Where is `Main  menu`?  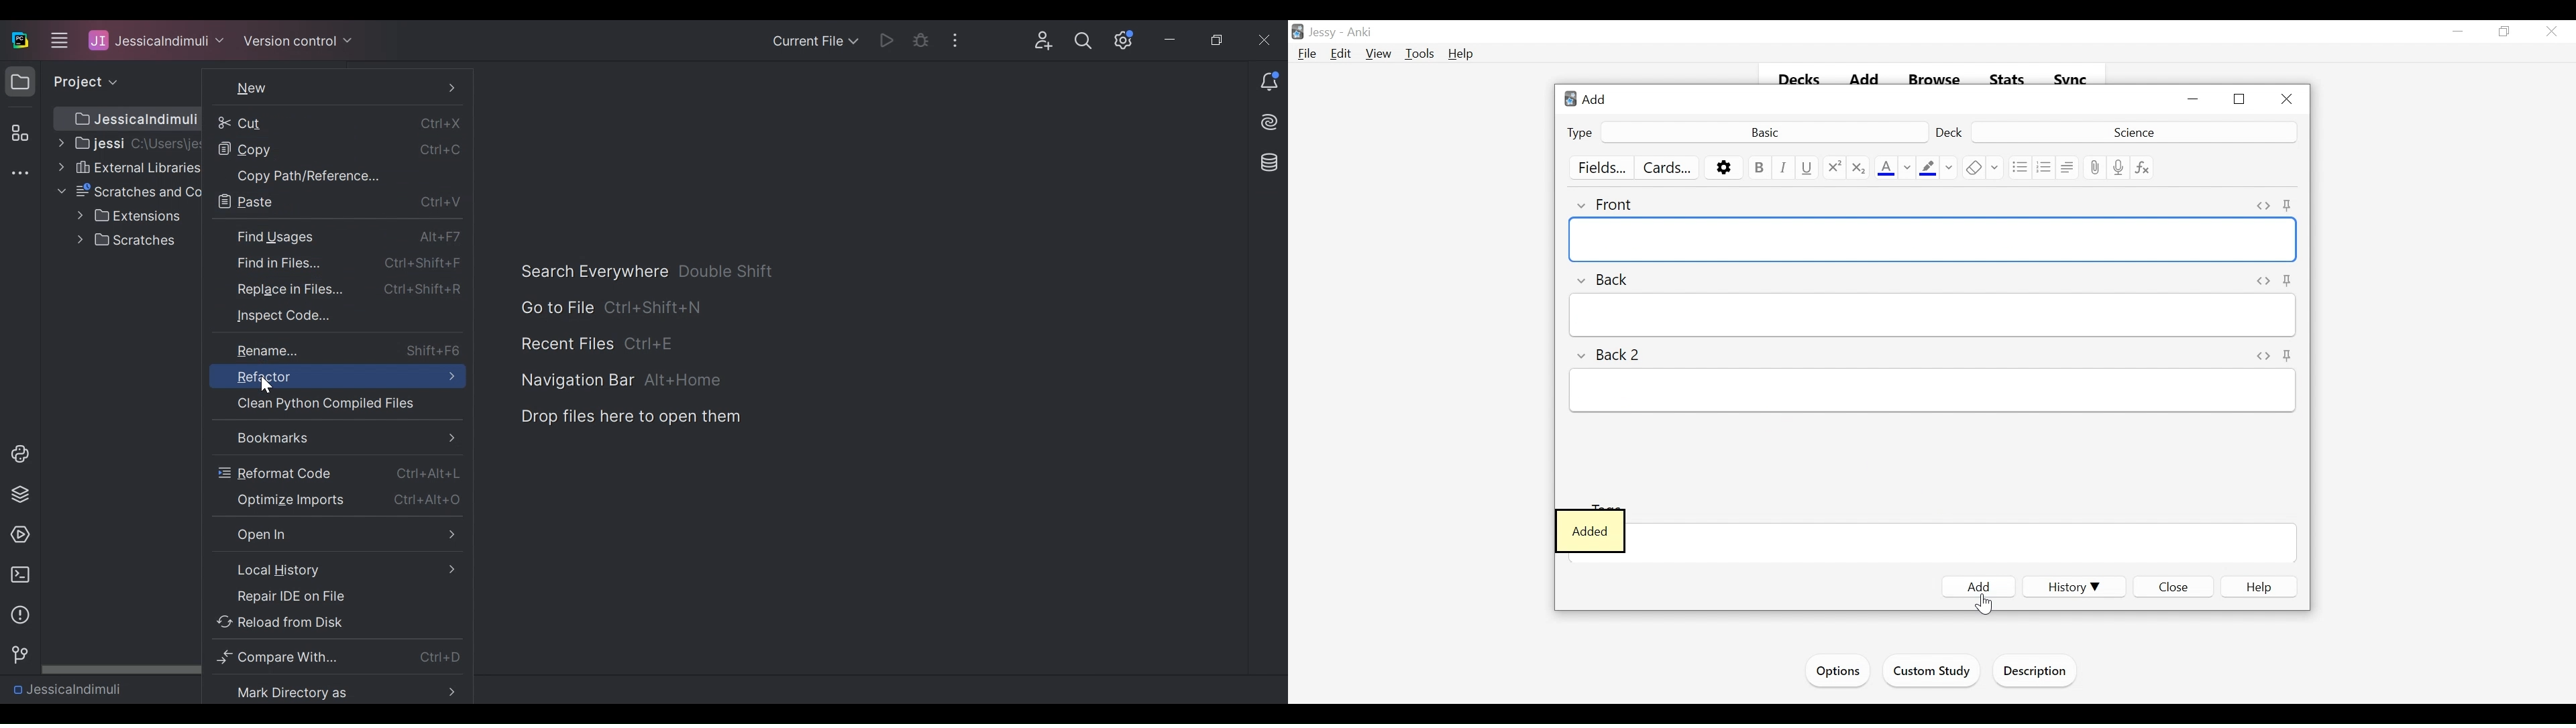
Main  menu is located at coordinates (57, 40).